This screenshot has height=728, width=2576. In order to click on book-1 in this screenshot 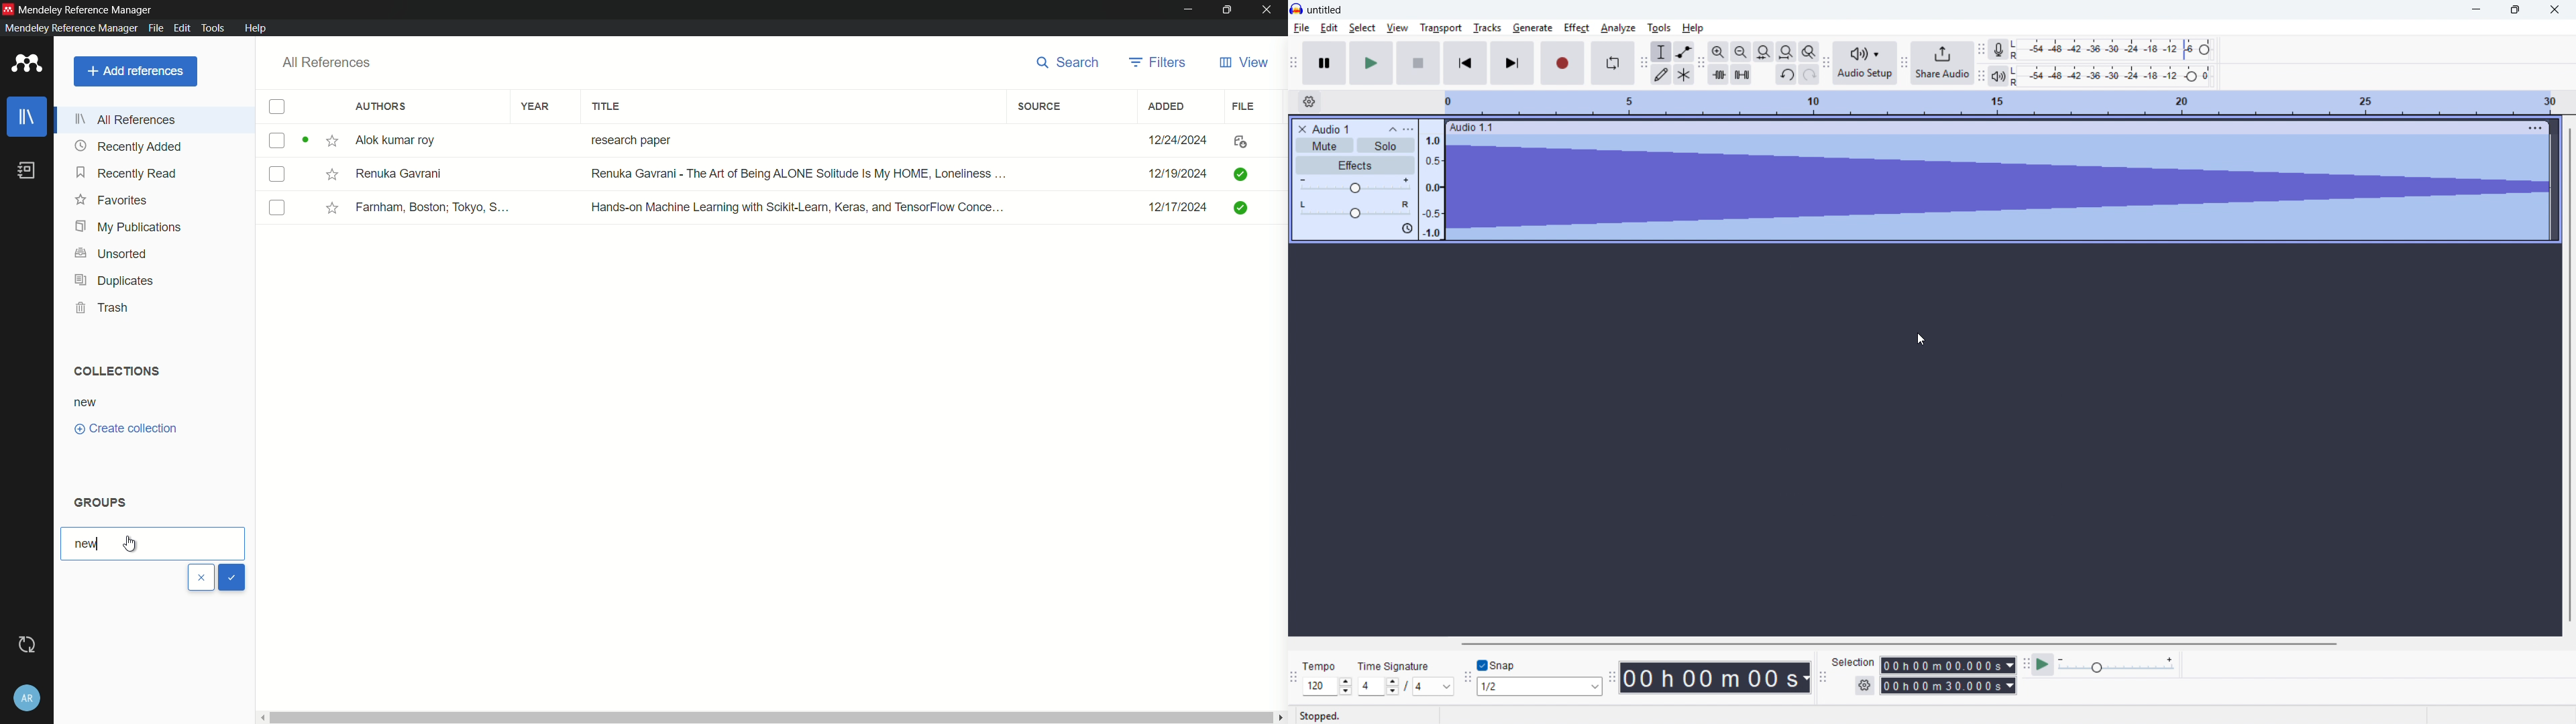, I will do `click(276, 140)`.